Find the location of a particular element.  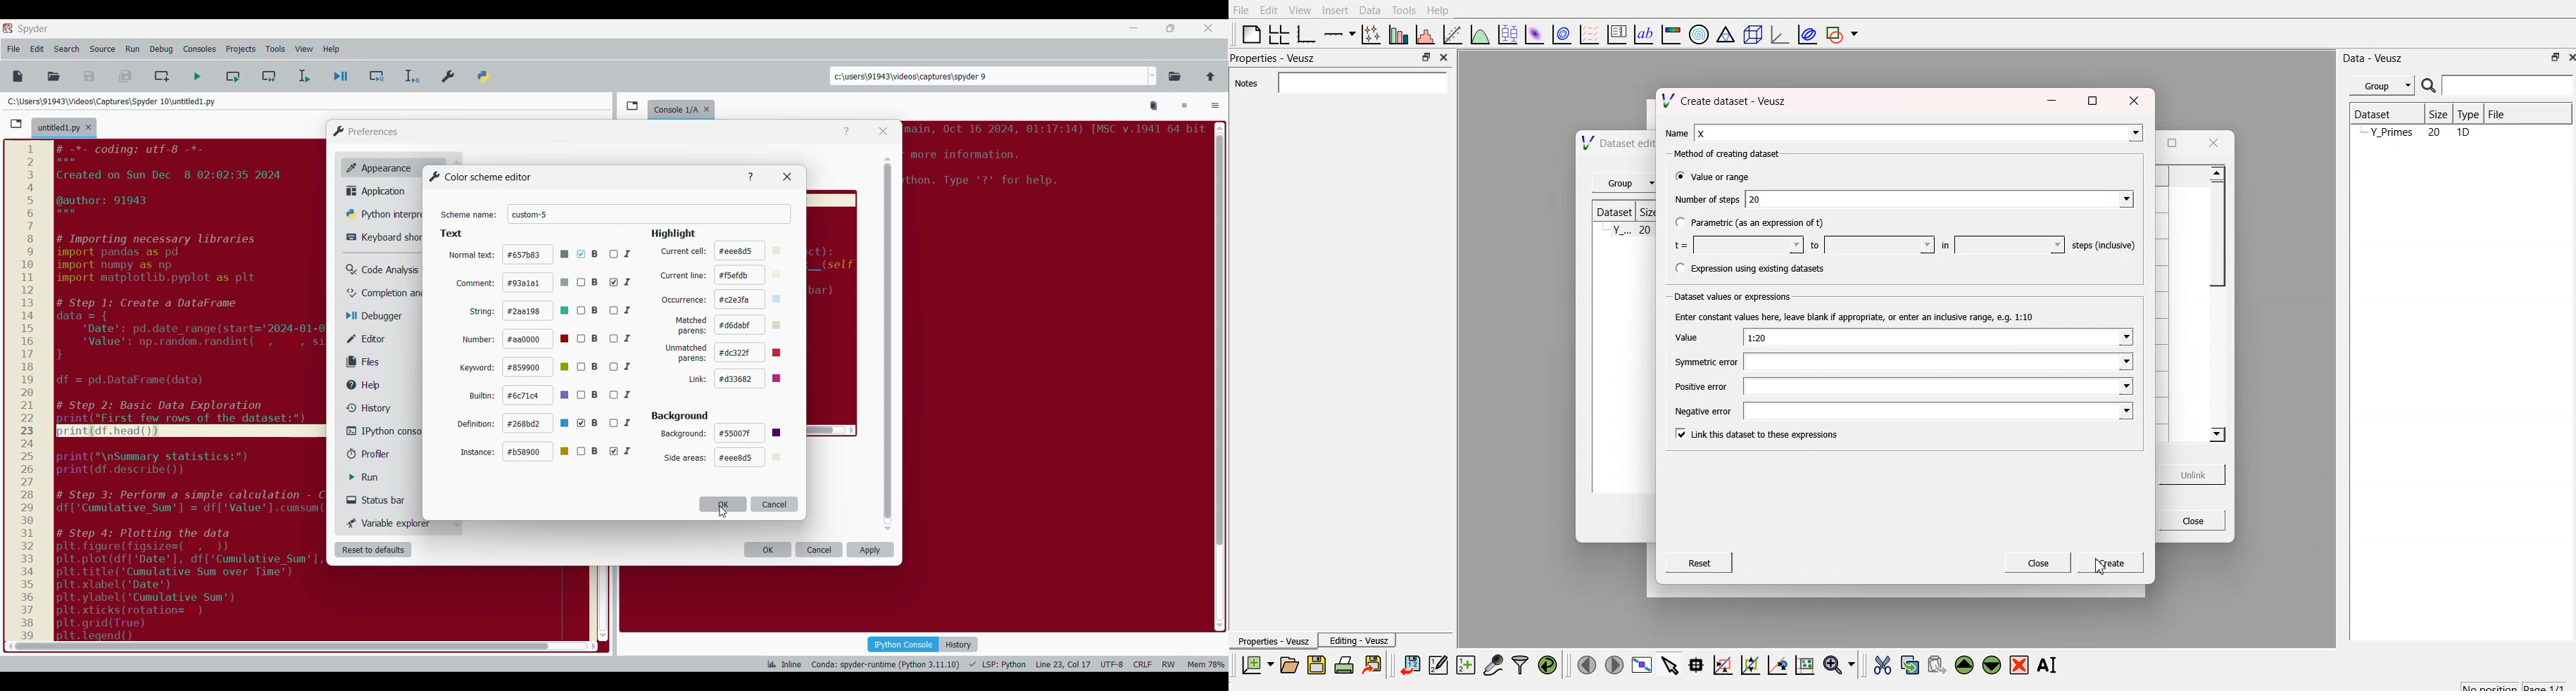

I is located at coordinates (622, 310).